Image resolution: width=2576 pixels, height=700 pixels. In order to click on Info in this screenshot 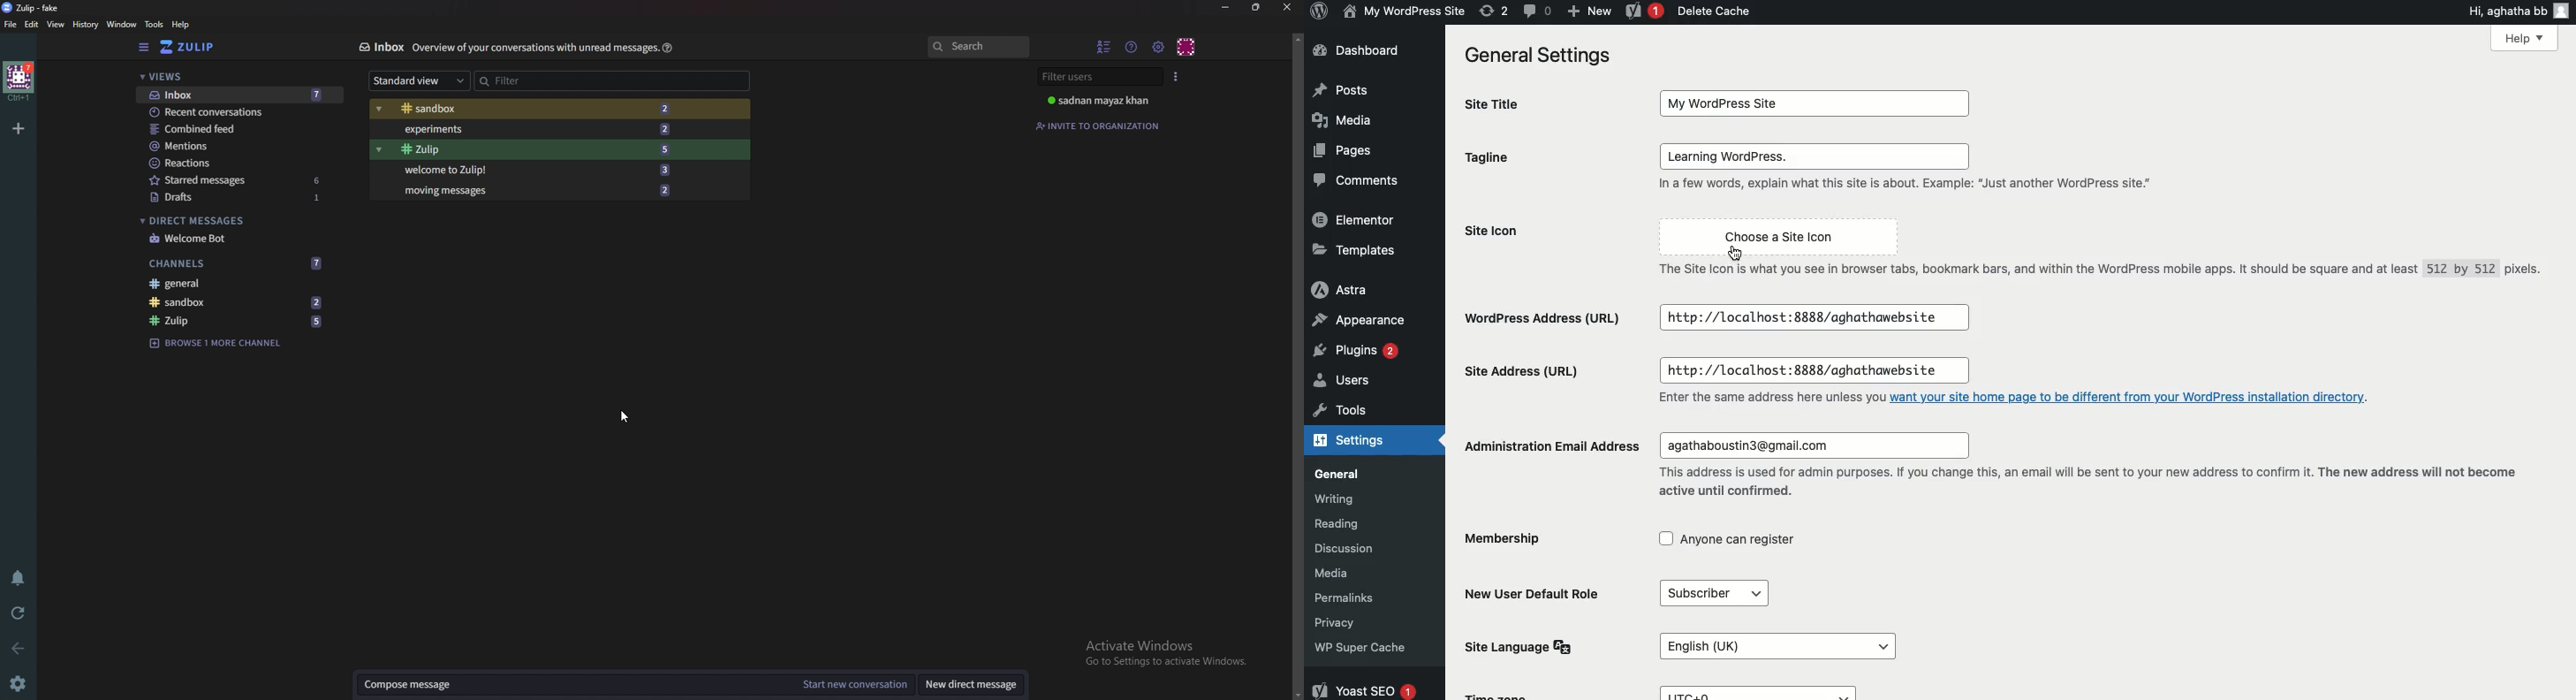, I will do `click(534, 48)`.